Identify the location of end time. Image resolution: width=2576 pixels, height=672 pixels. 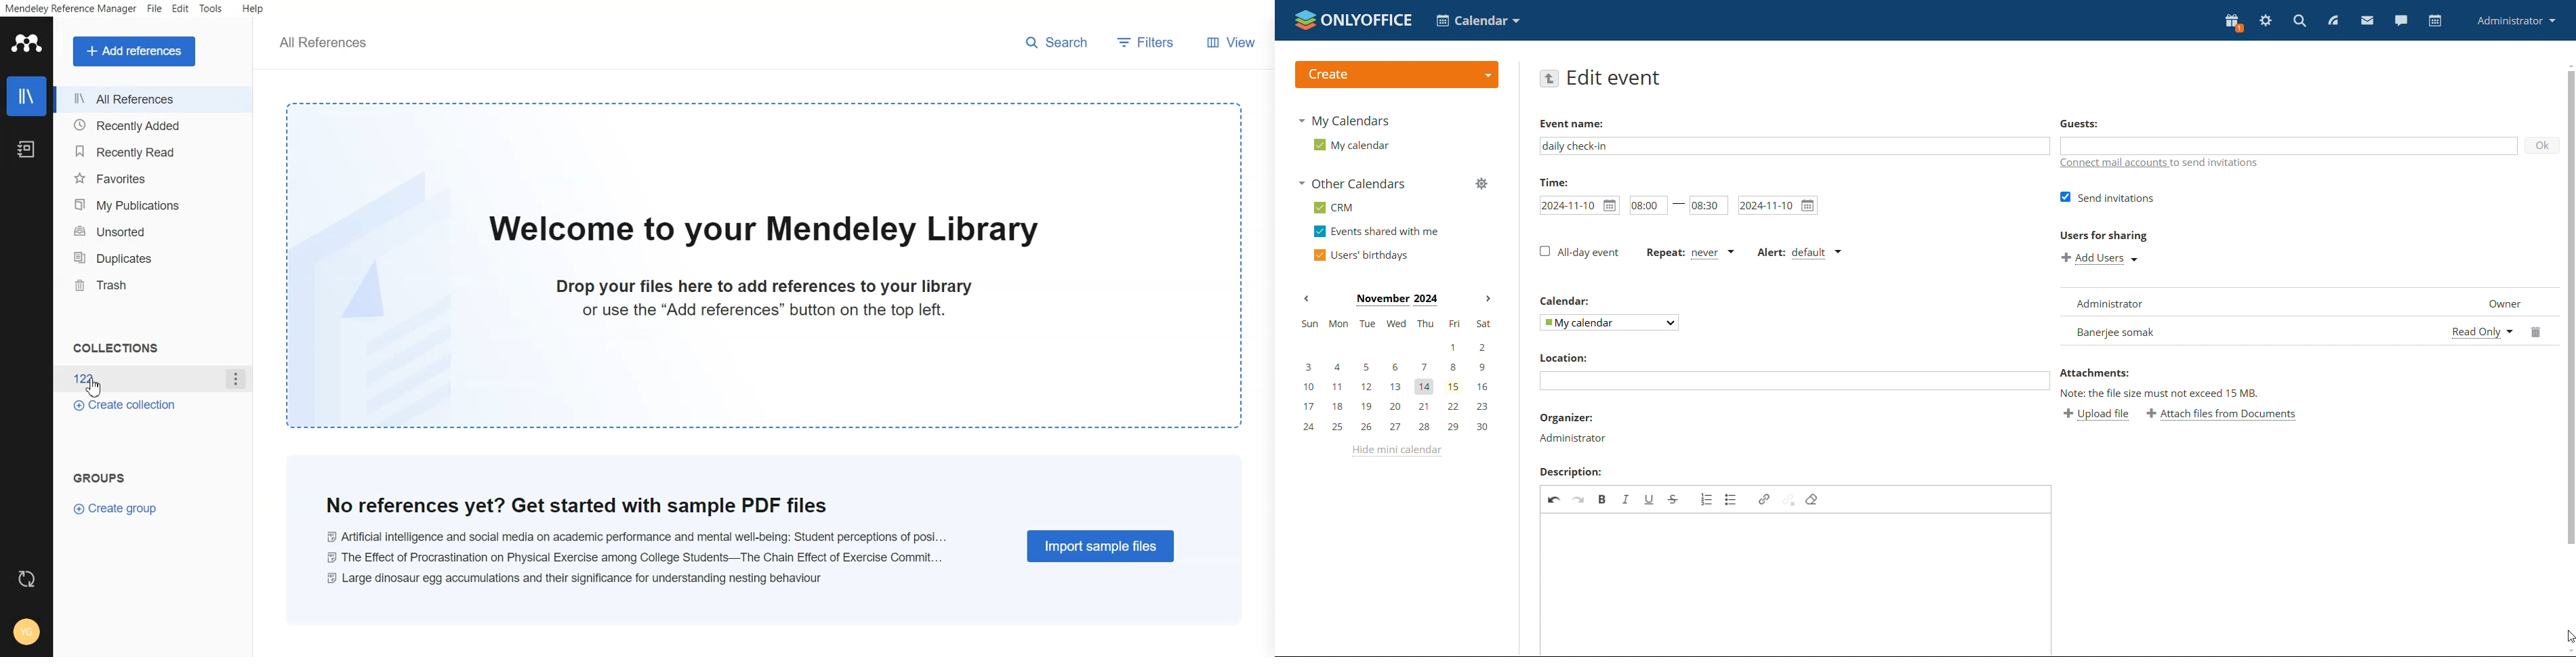
(1709, 204).